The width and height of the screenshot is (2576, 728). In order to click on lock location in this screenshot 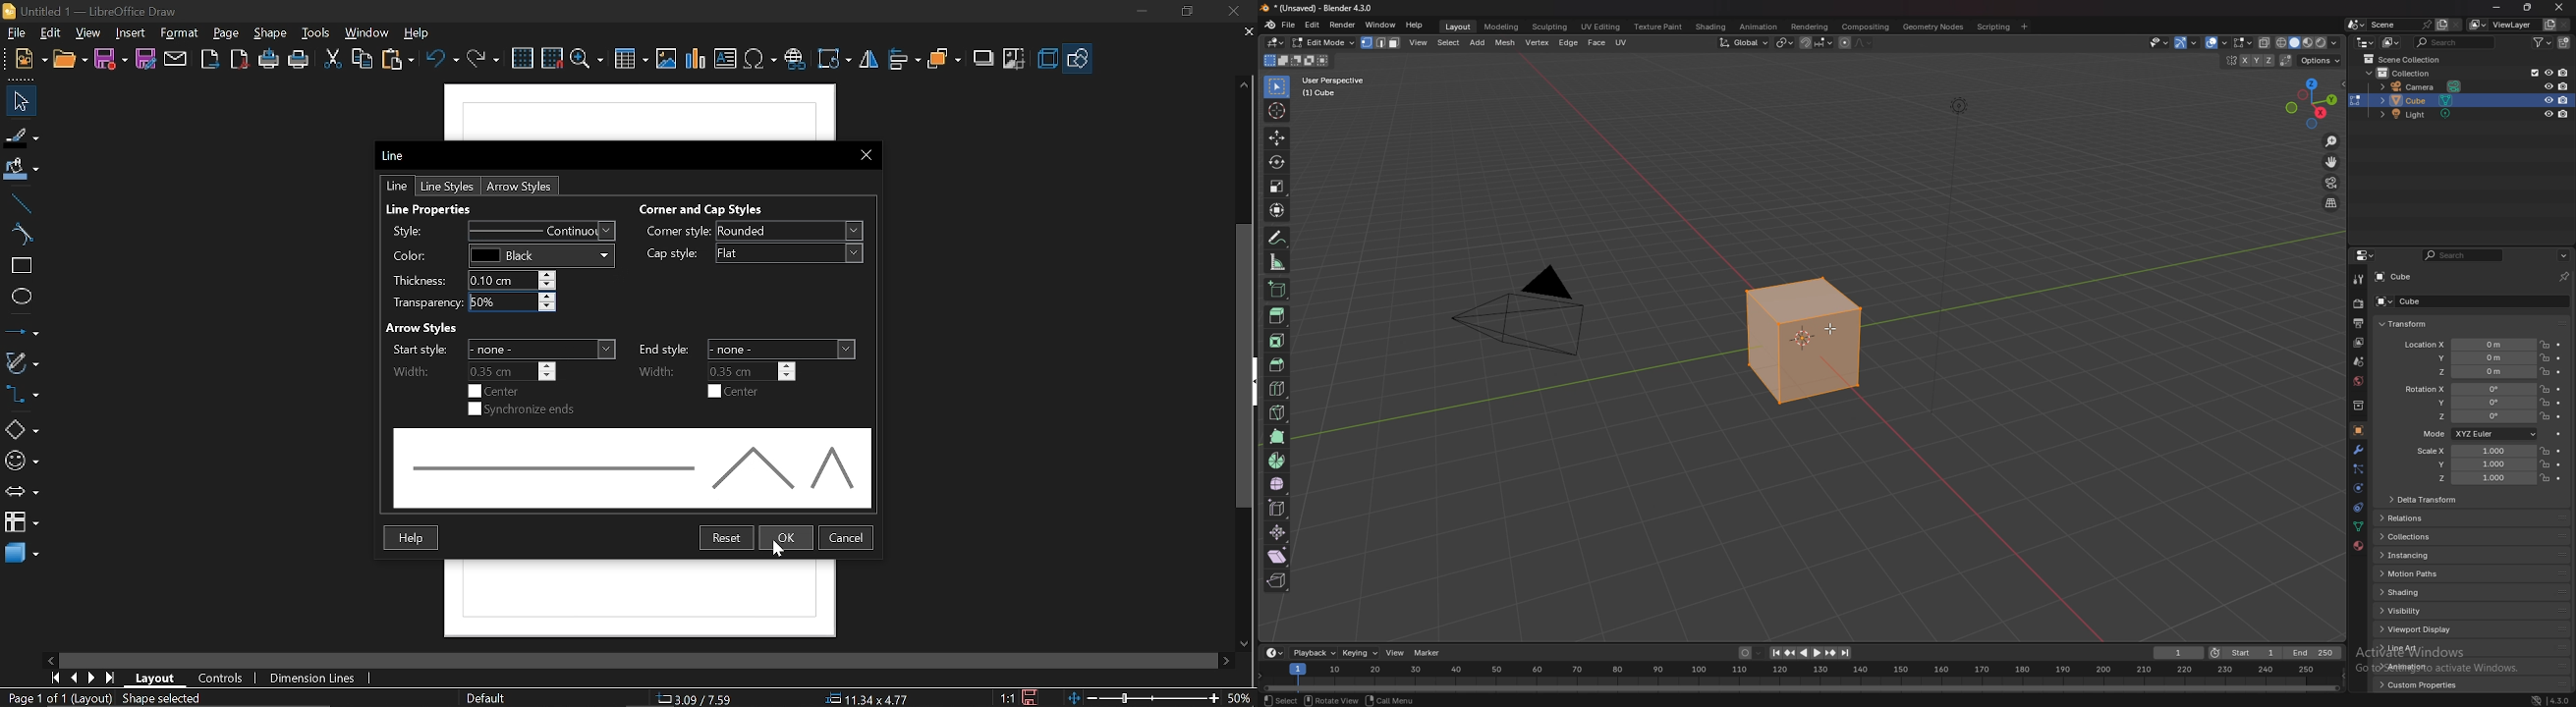, I will do `click(2545, 477)`.